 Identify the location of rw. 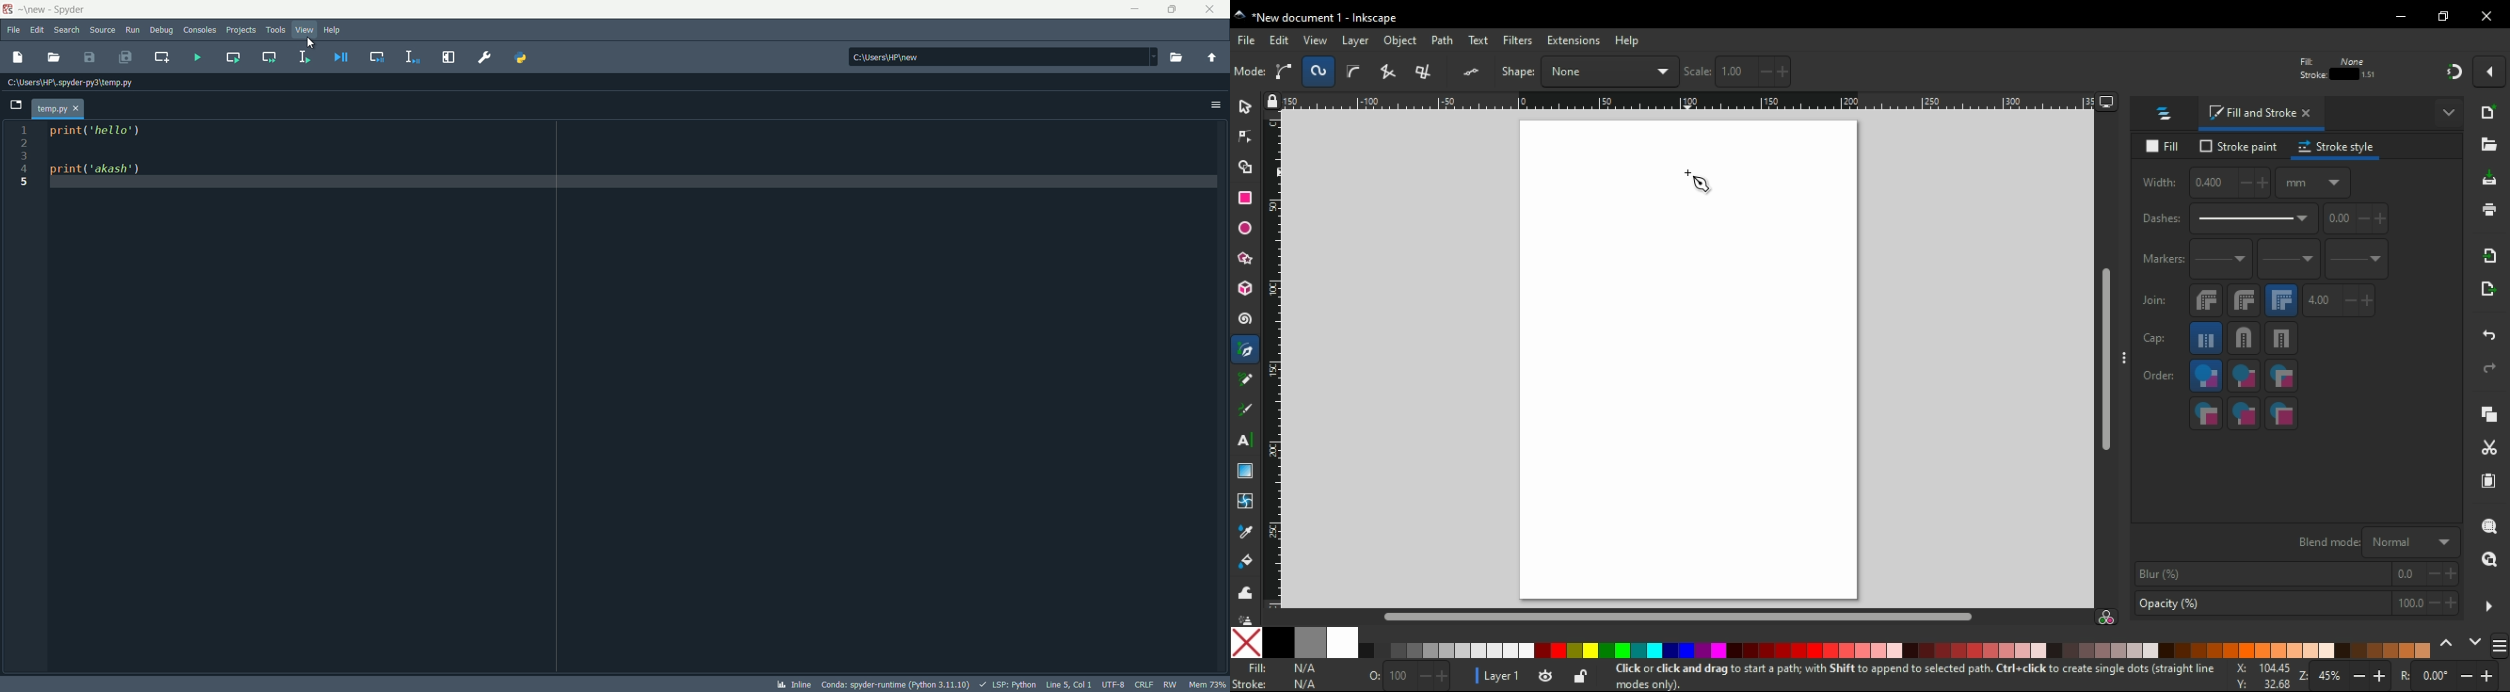
(1170, 684).